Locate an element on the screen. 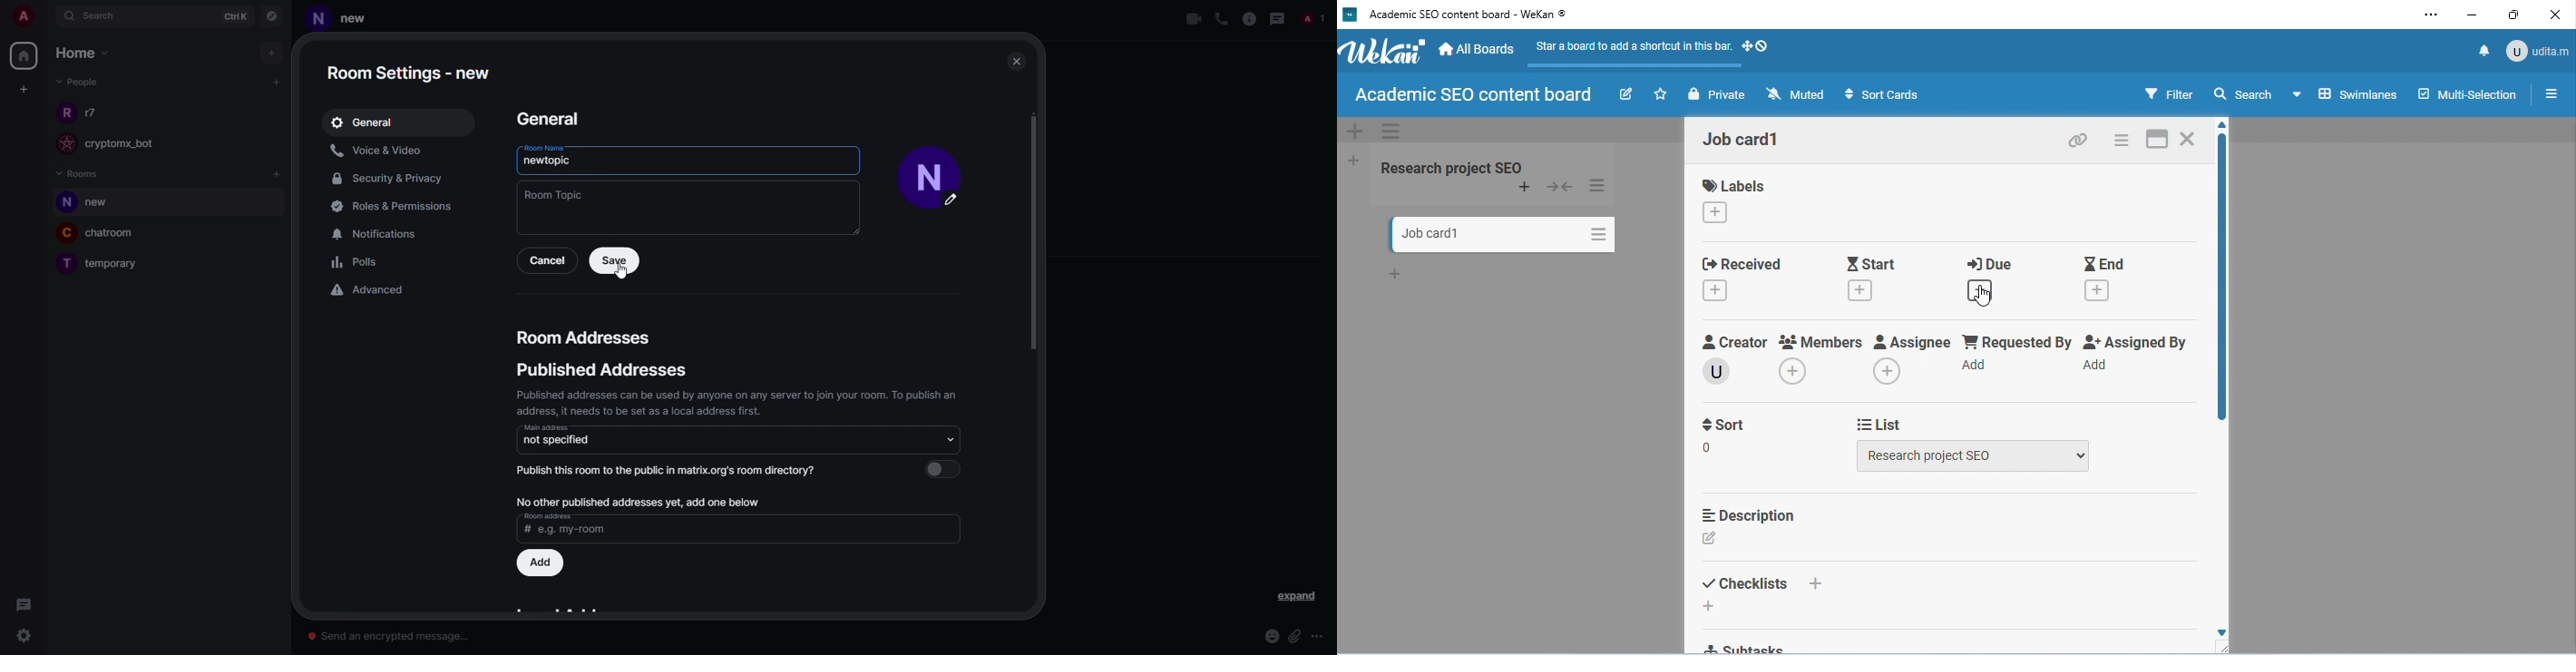 Image resolution: width=2576 pixels, height=672 pixels. settings is located at coordinates (25, 635).